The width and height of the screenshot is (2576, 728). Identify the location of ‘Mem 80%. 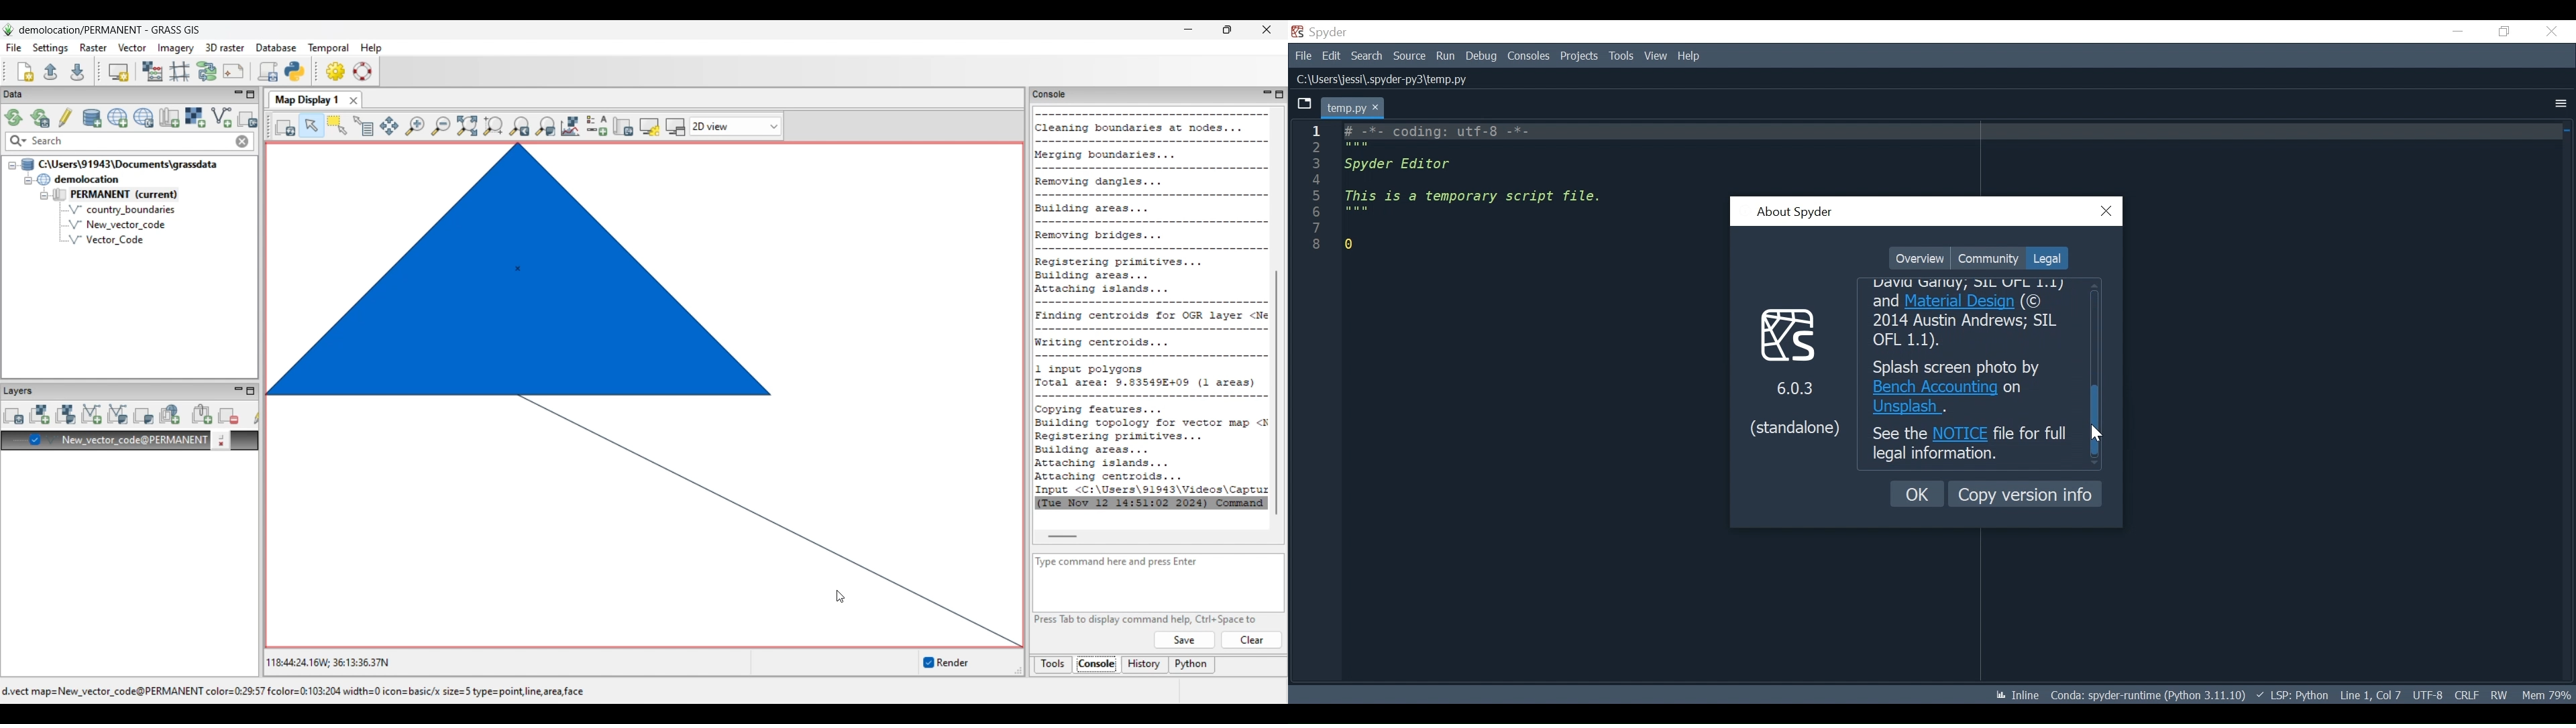
(2549, 695).